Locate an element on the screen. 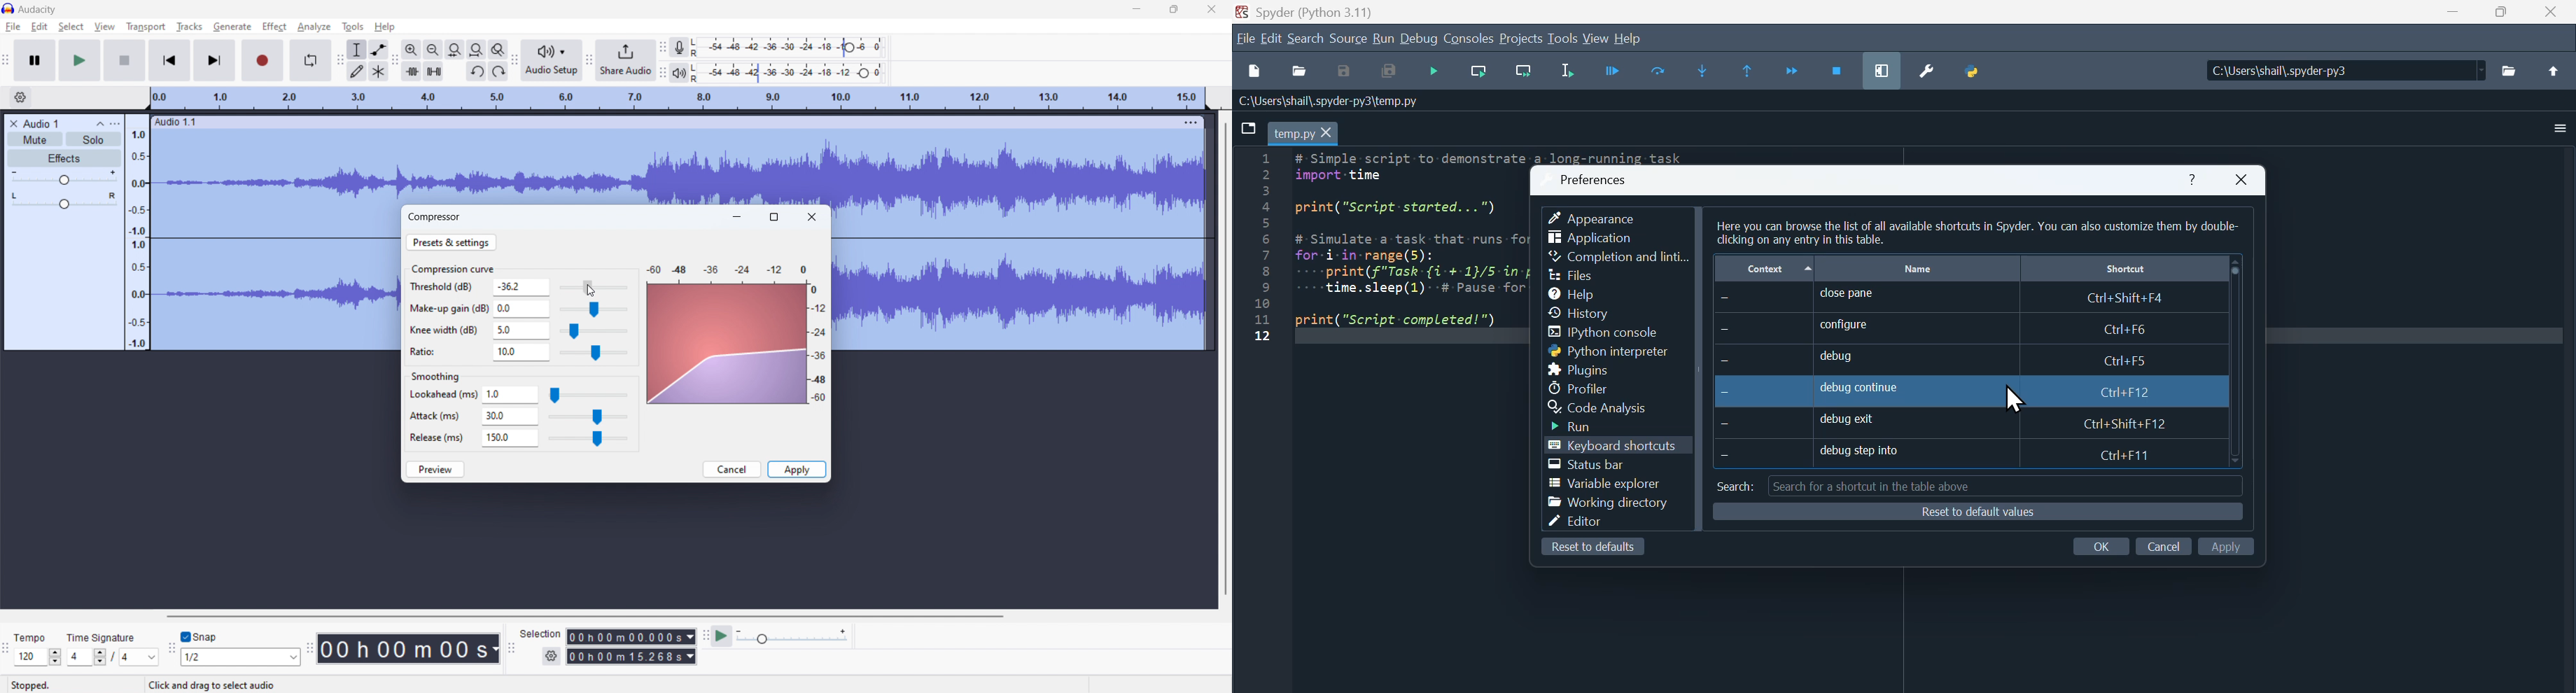 The image size is (2576, 700). Ratio: is located at coordinates (431, 350).